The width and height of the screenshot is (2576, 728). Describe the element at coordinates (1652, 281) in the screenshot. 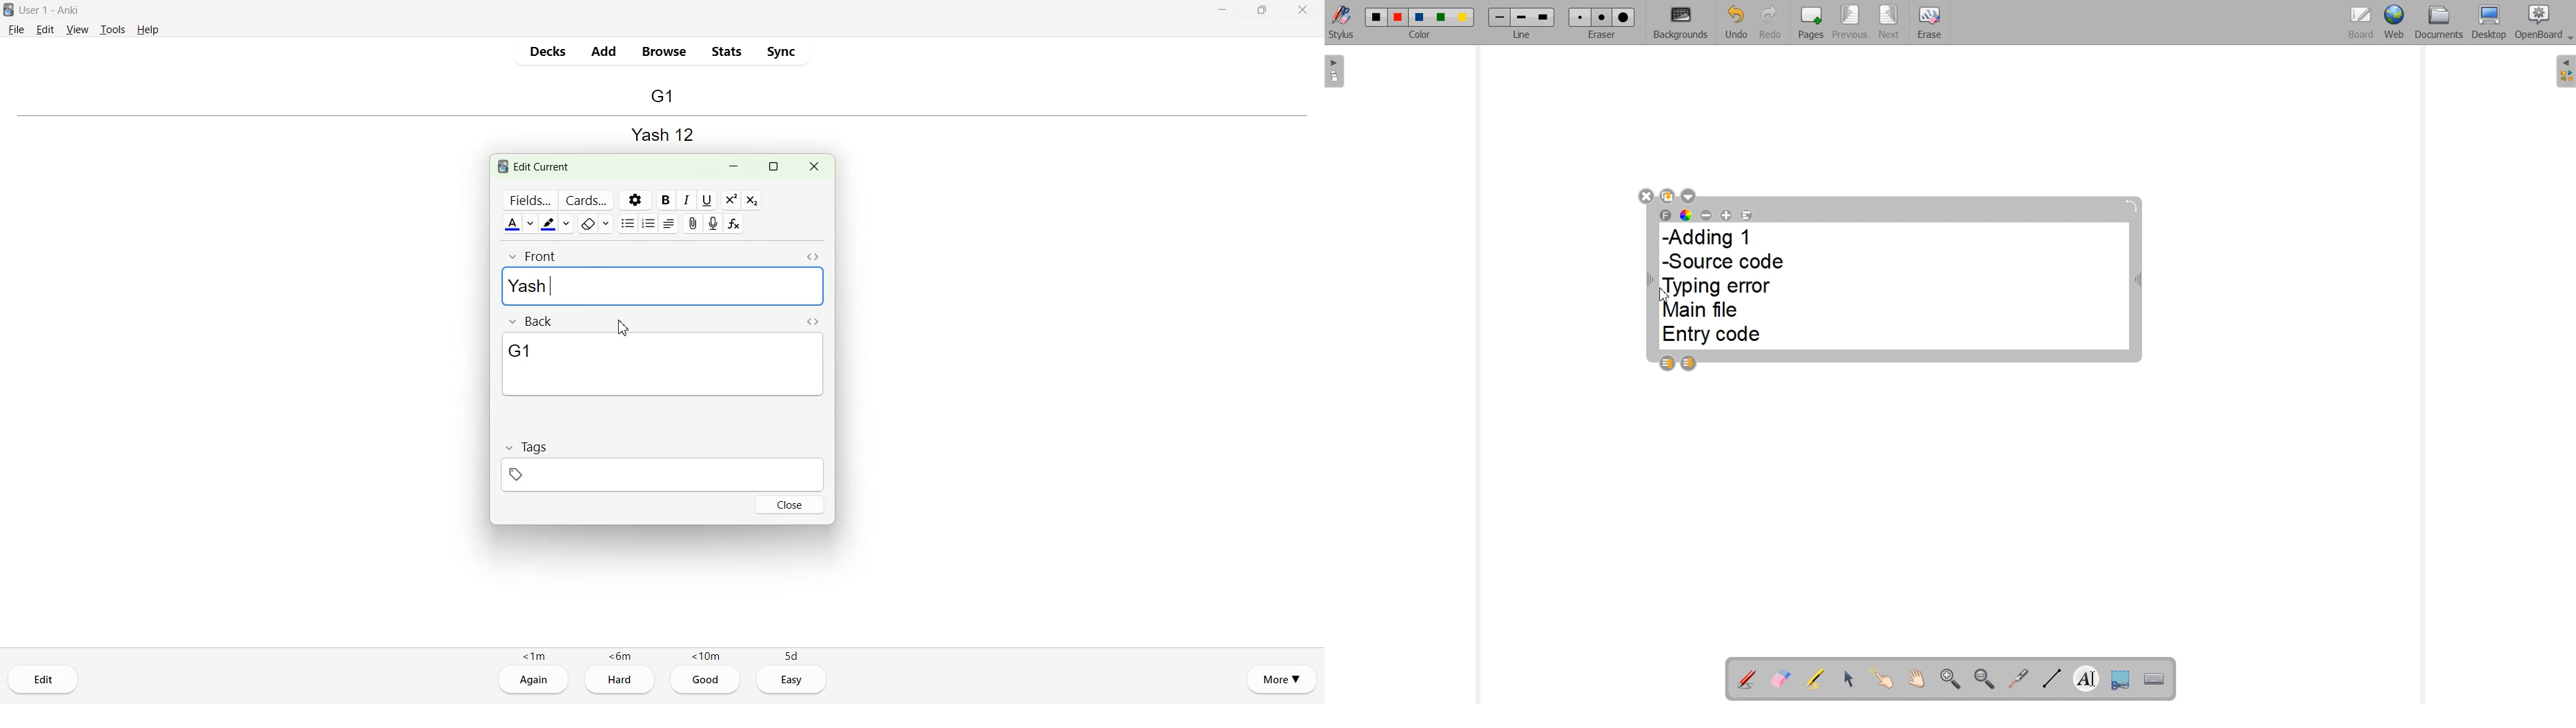

I see `Width Adjustable` at that location.